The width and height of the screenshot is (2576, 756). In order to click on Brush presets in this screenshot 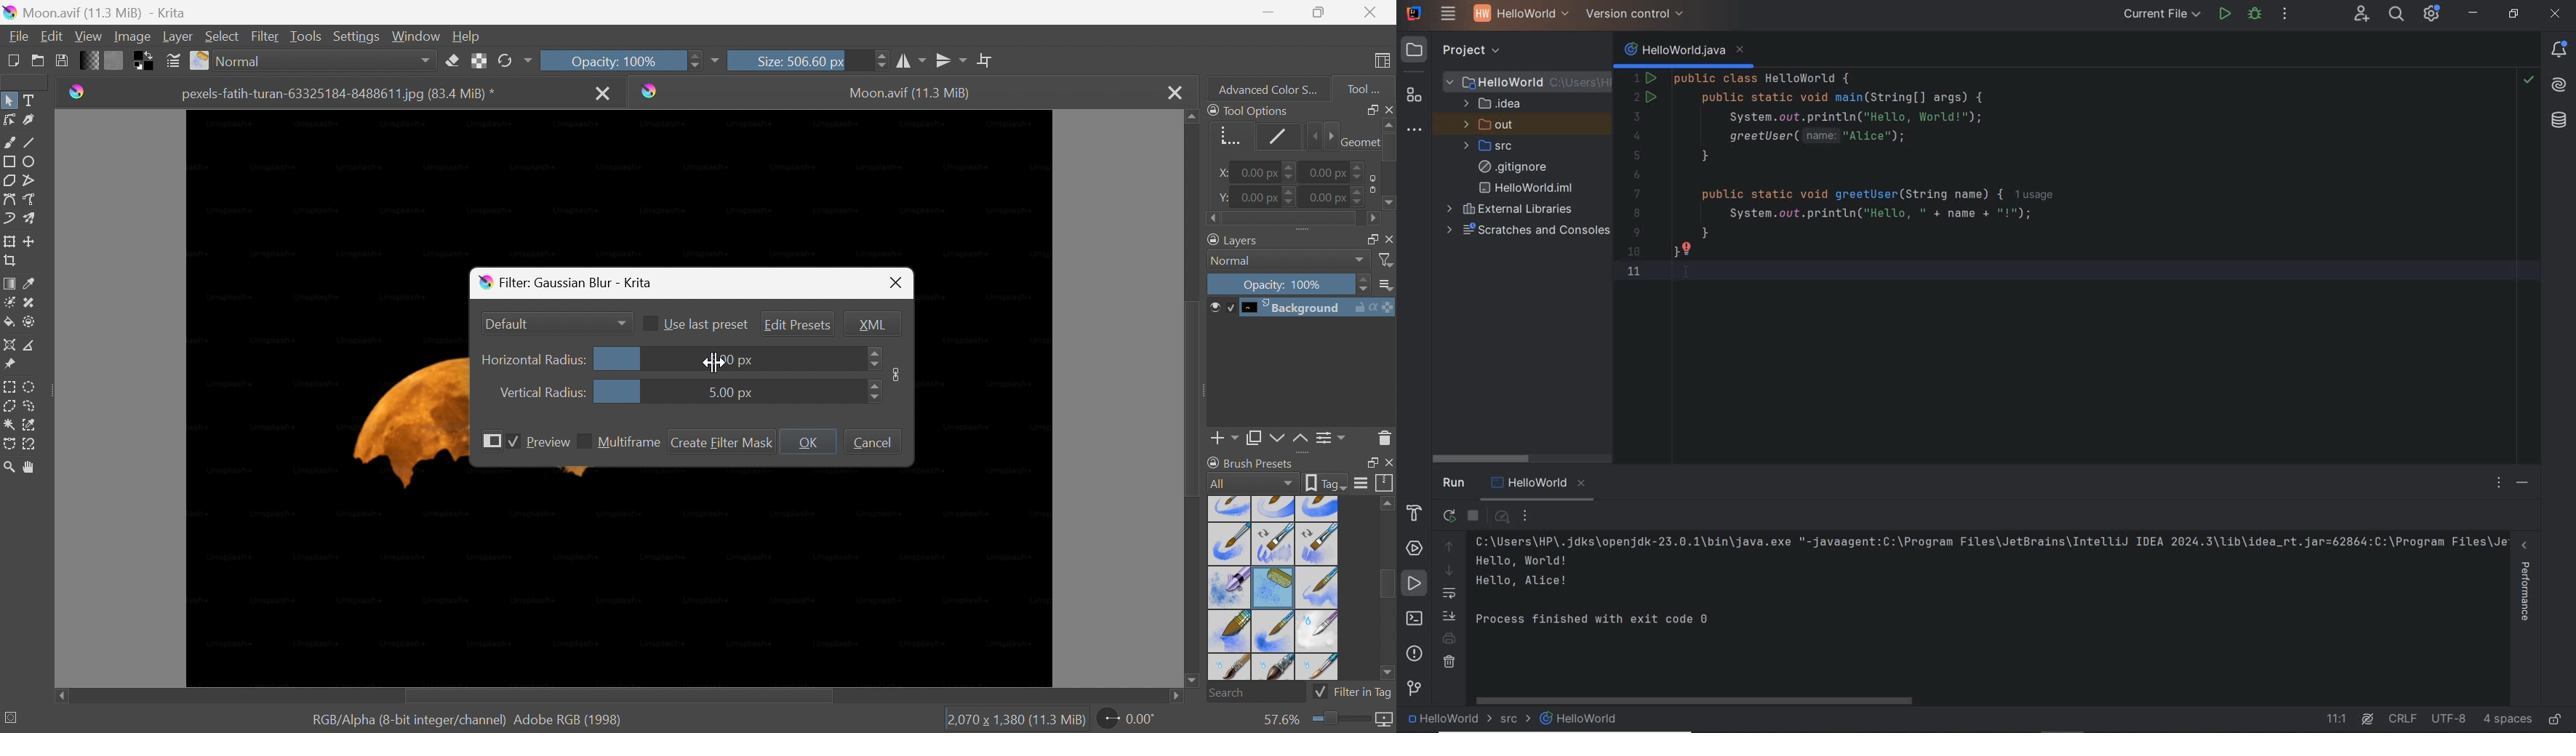, I will do `click(1253, 465)`.